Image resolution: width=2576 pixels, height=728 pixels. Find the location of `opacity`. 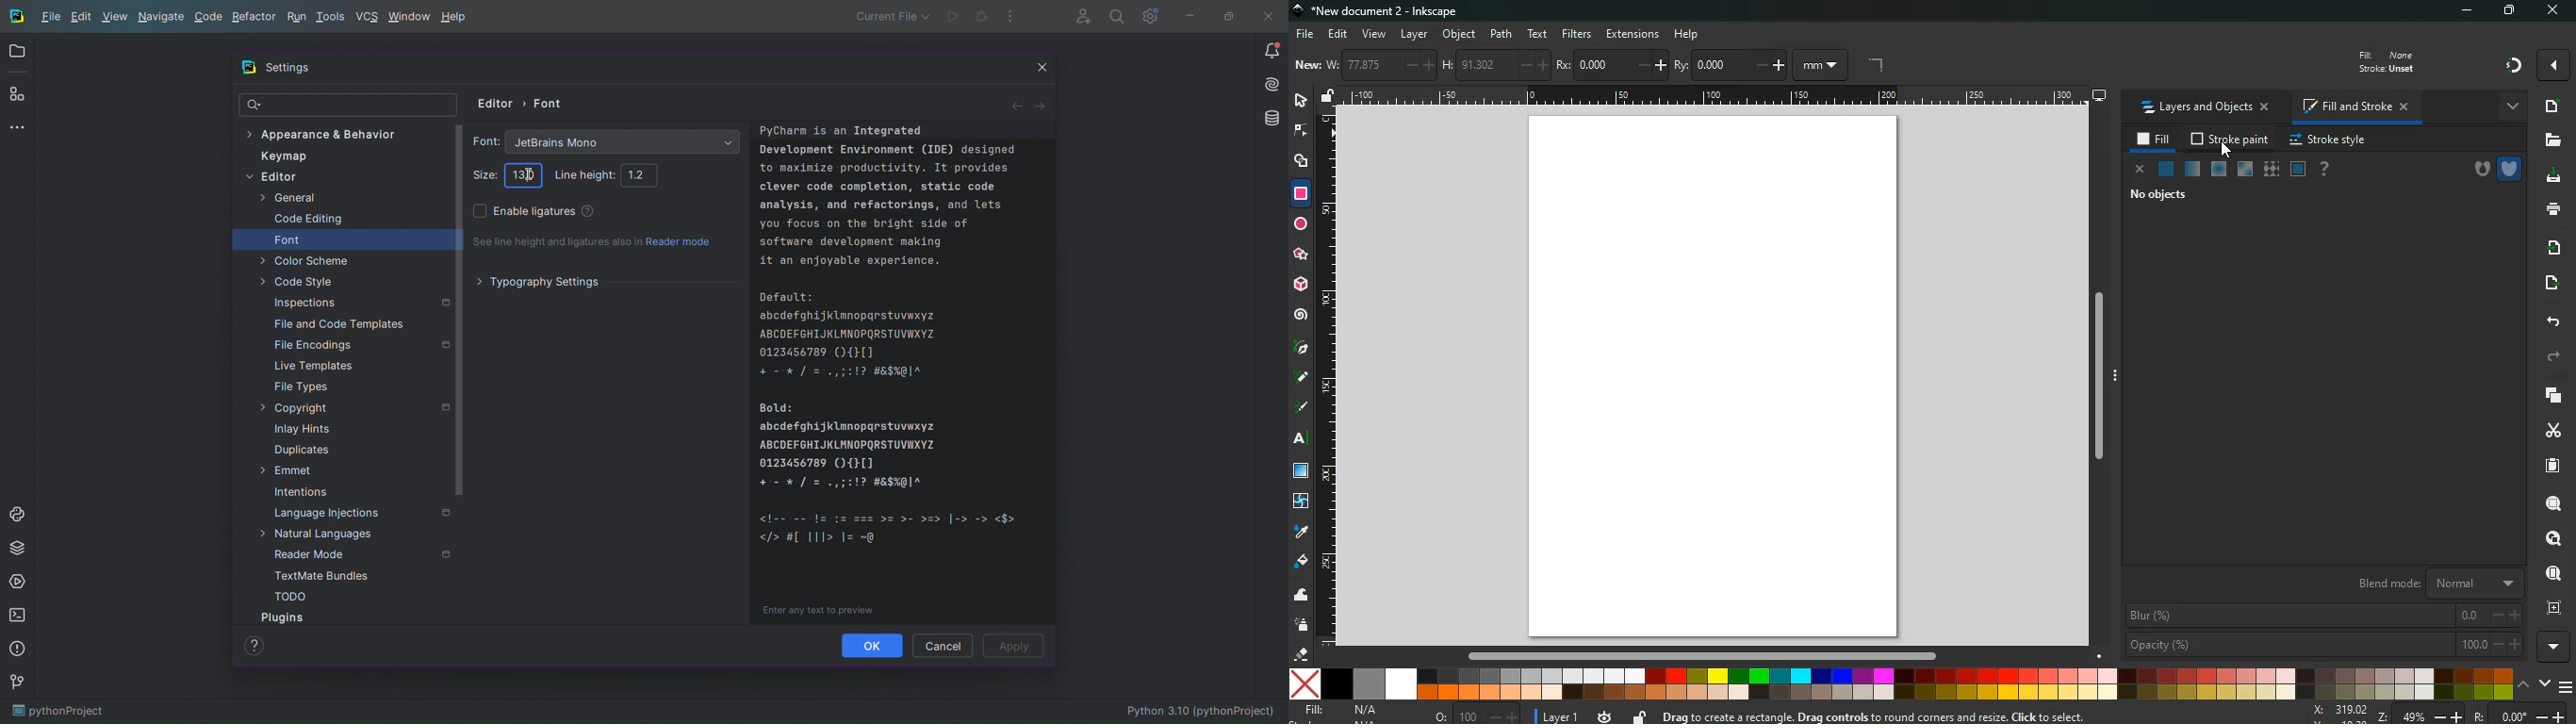

opacity is located at coordinates (2191, 170).